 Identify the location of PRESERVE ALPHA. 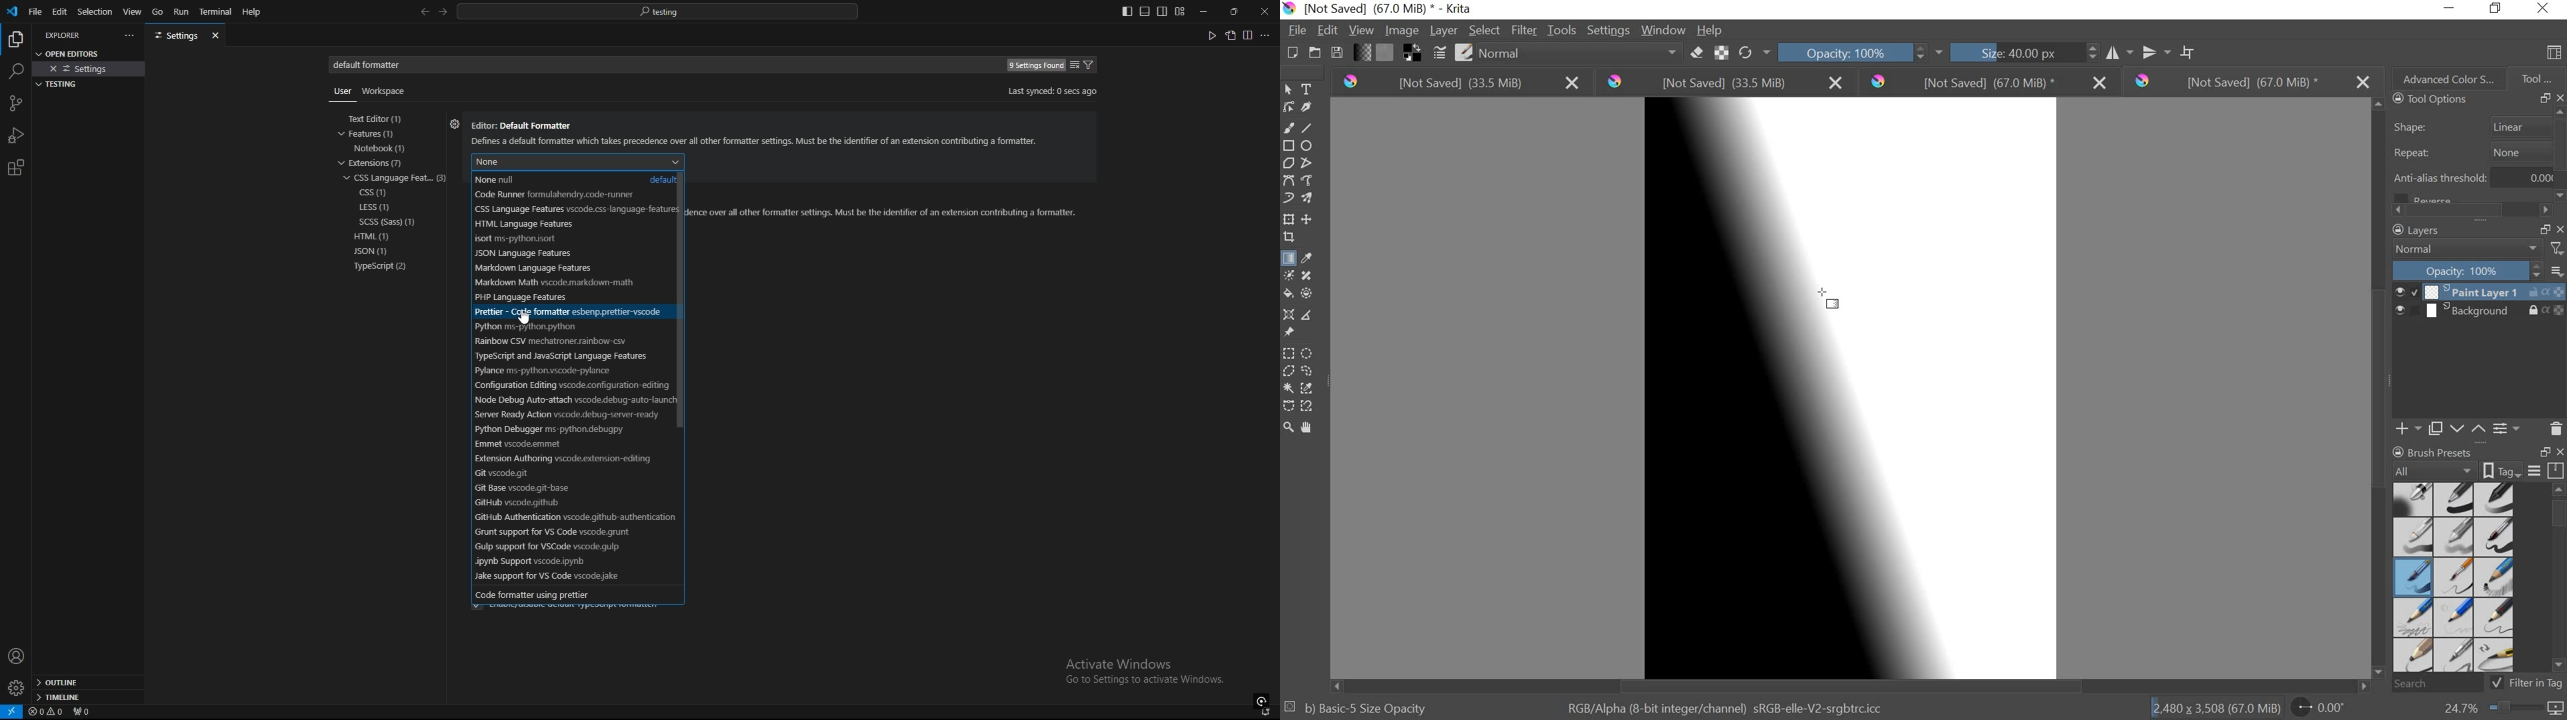
(1723, 53).